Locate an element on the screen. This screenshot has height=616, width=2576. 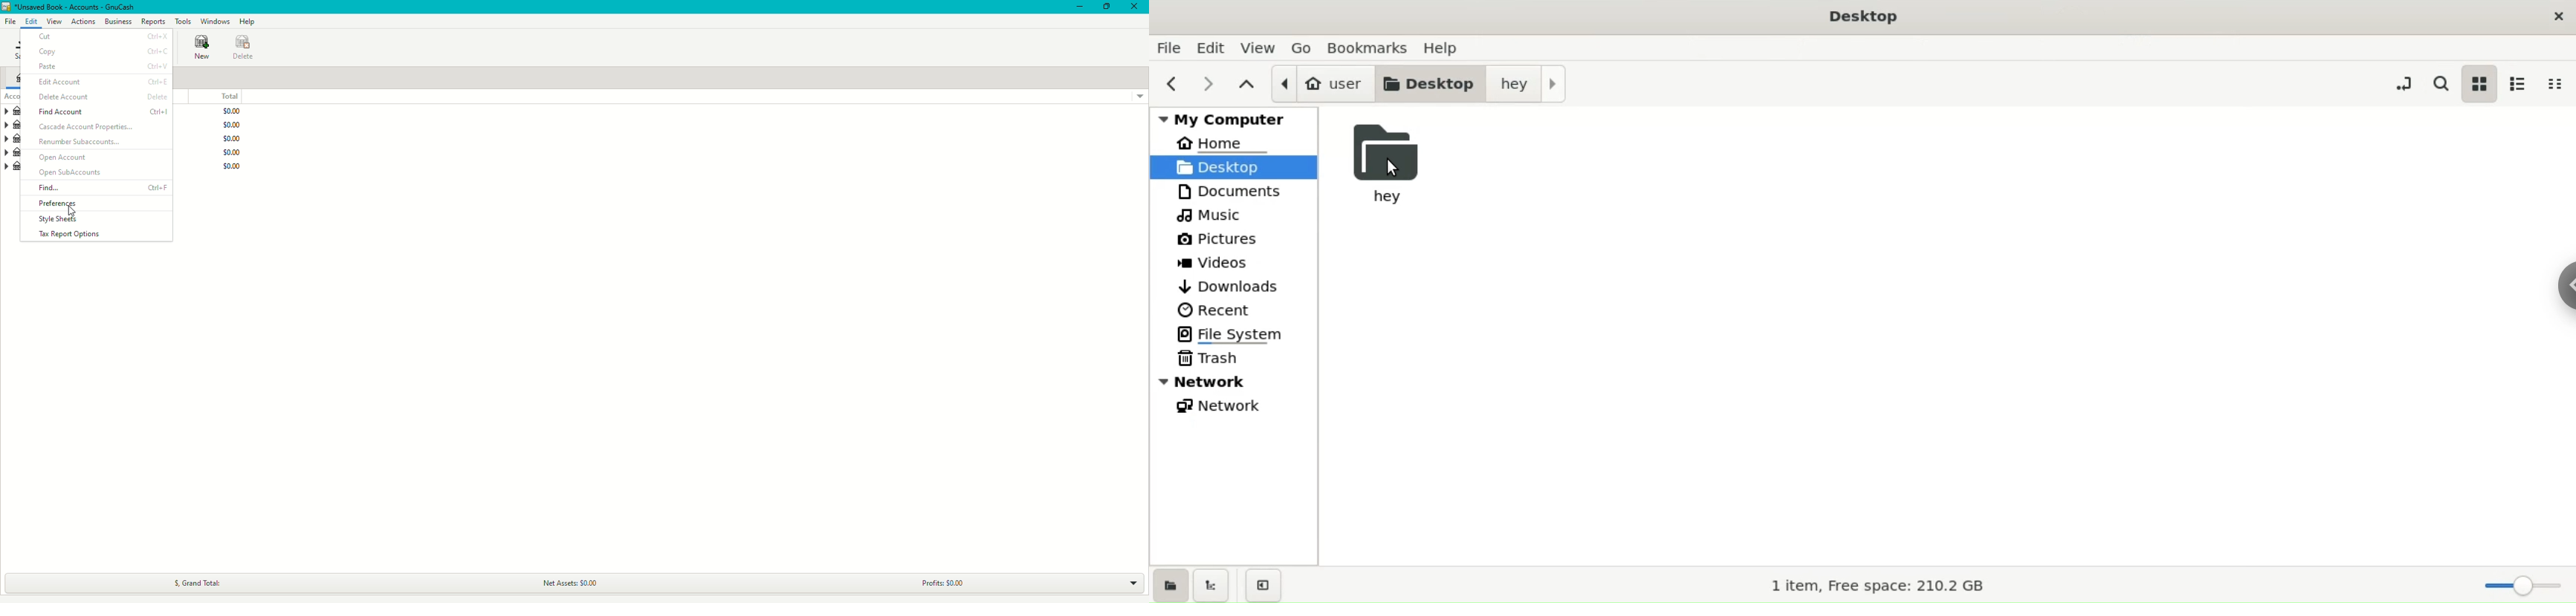
File is located at coordinates (11, 22).